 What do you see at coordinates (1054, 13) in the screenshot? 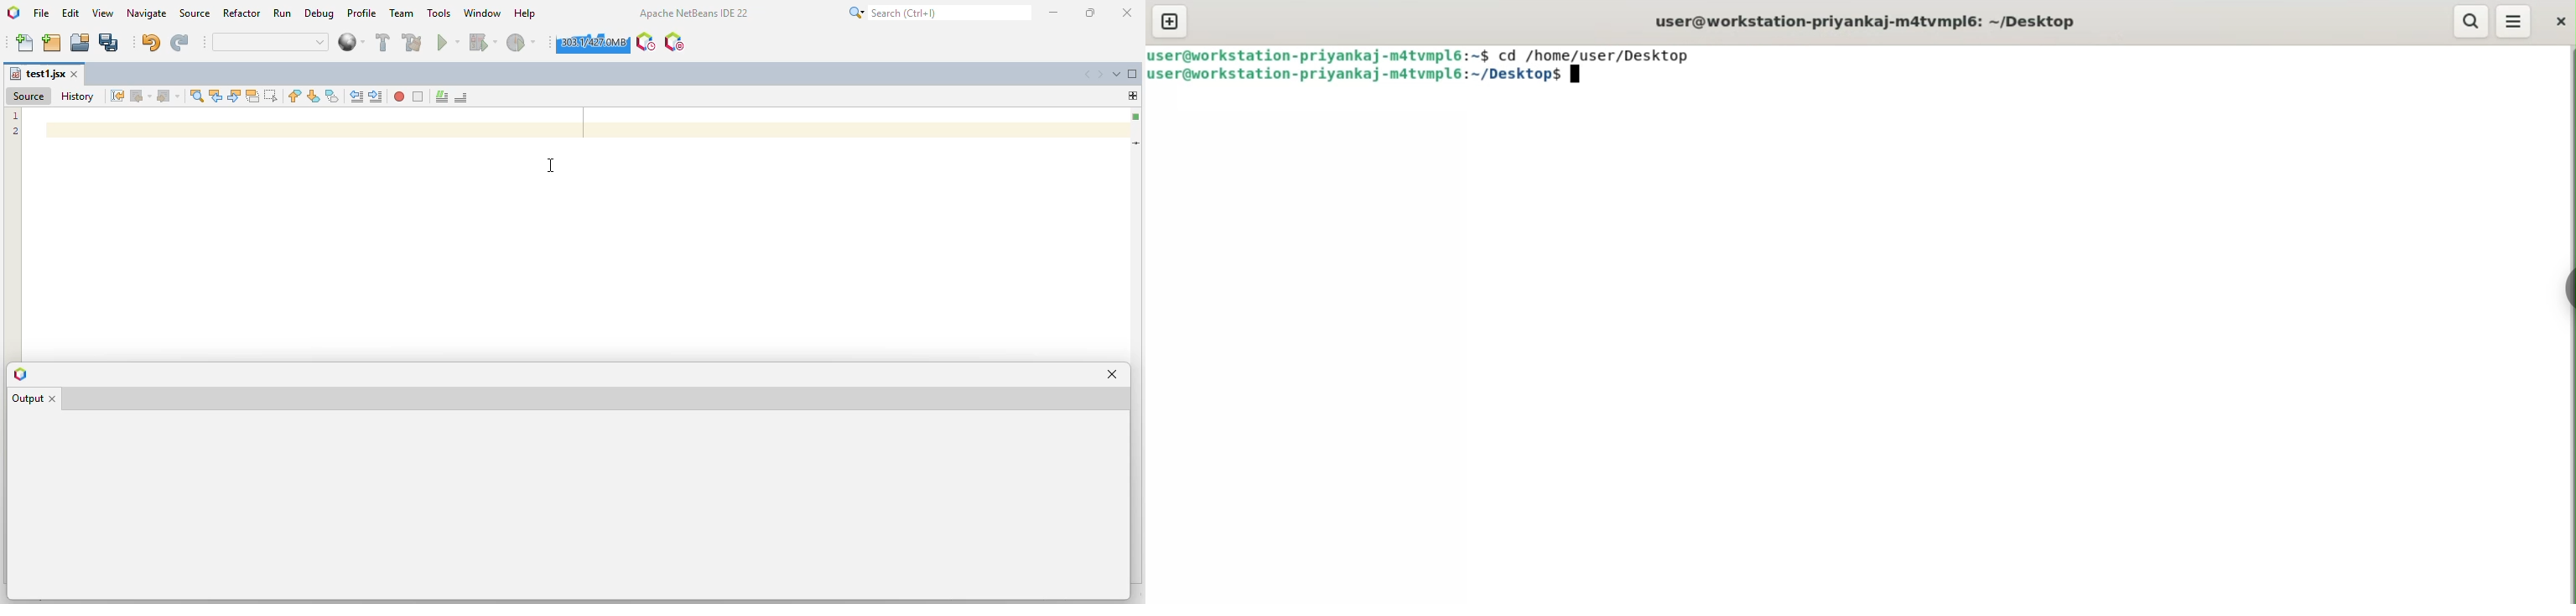
I see `minimize` at bounding box center [1054, 13].